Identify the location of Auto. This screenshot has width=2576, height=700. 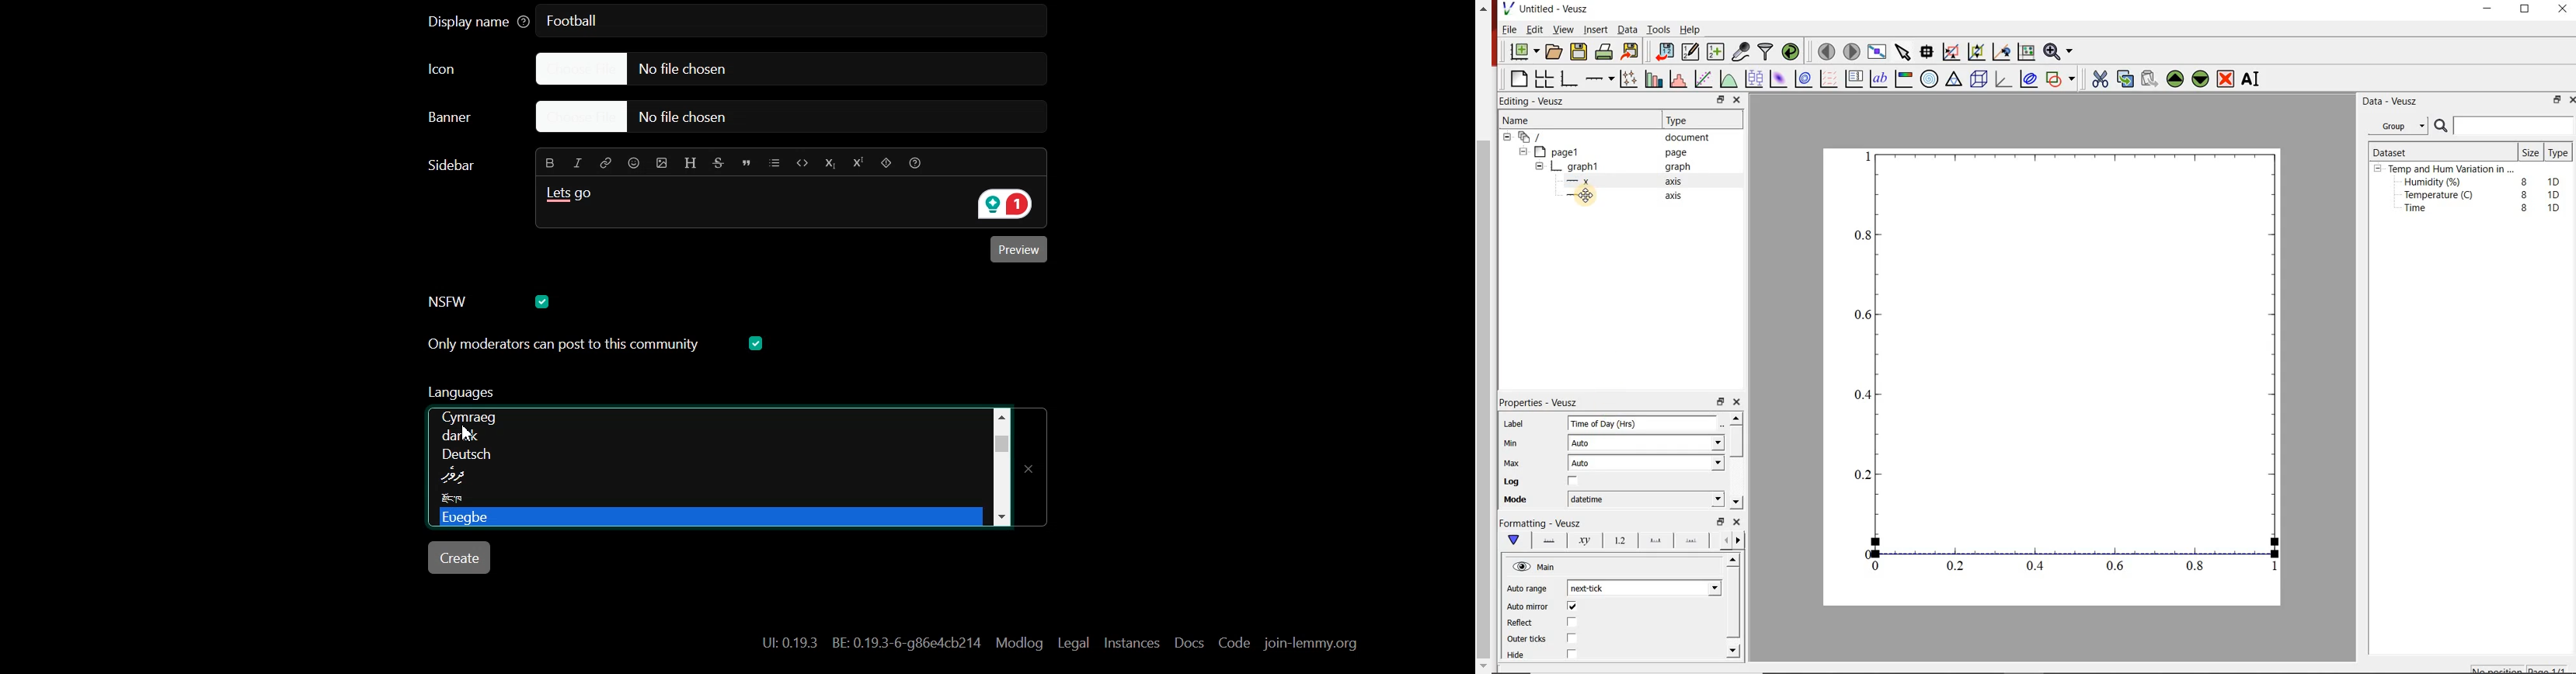
(1588, 465).